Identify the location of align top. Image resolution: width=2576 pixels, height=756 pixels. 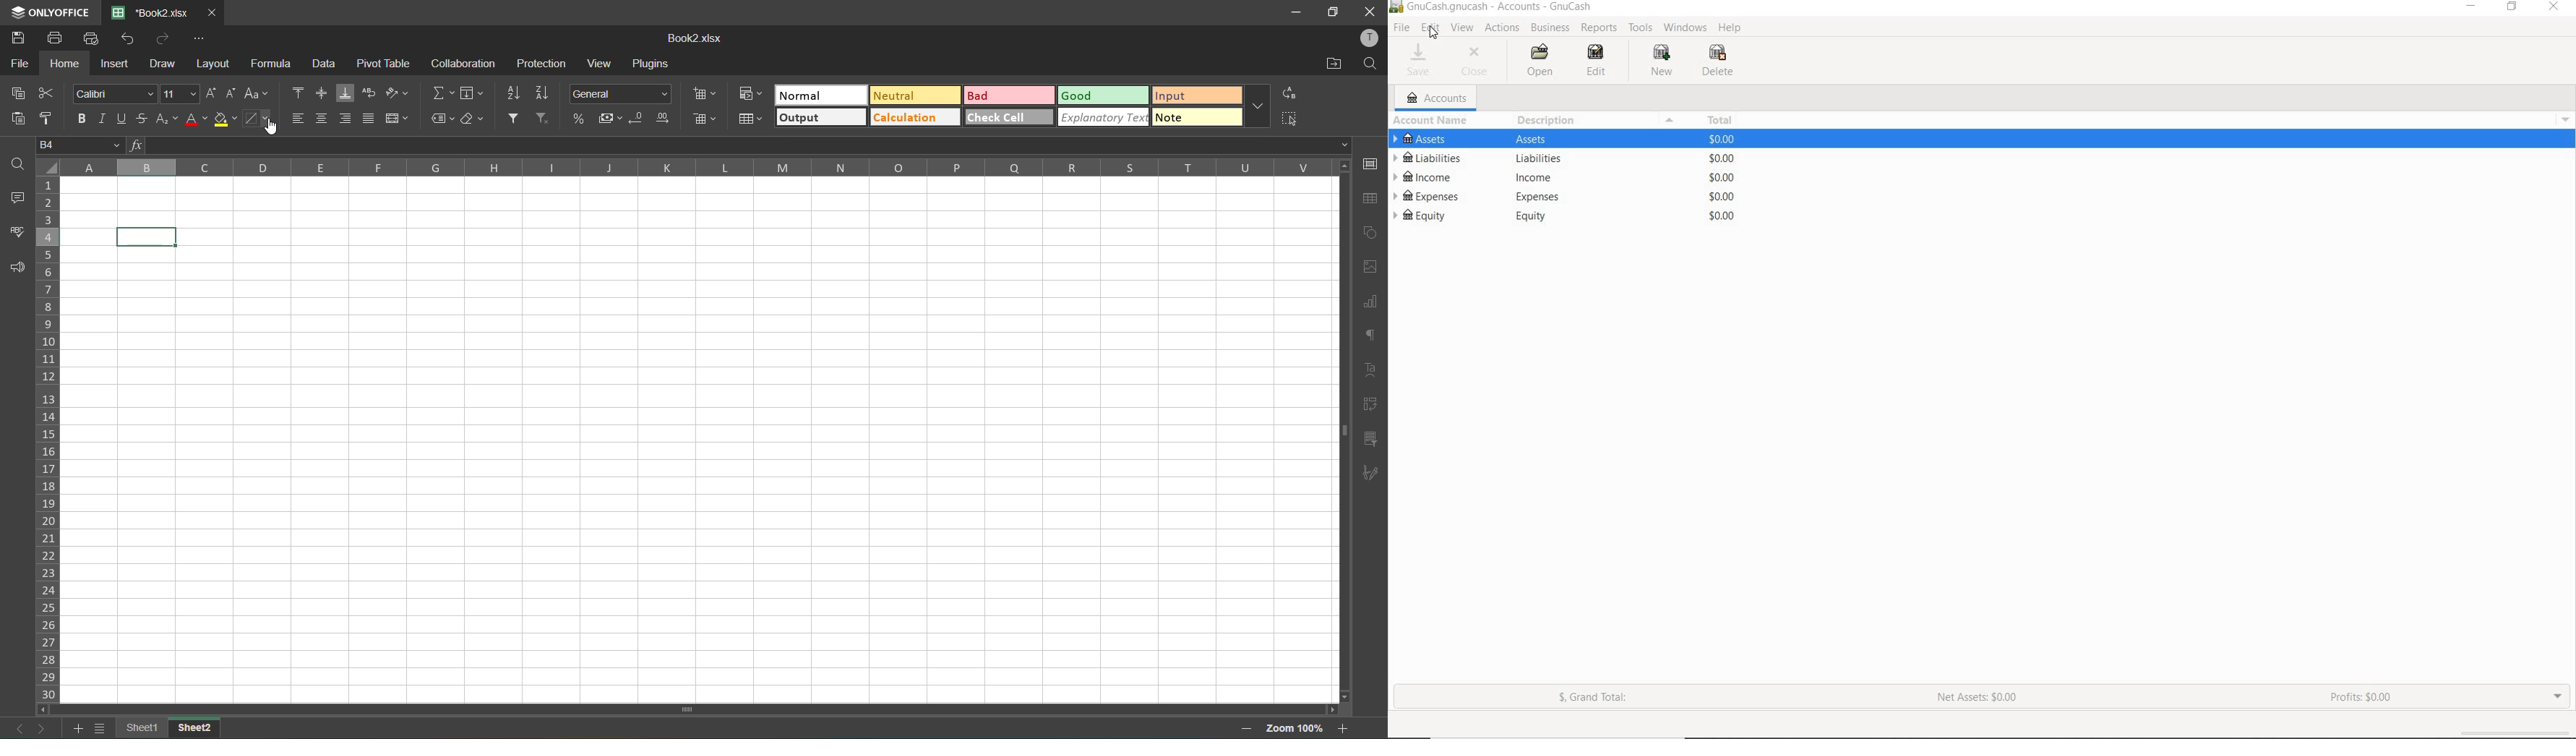
(300, 93).